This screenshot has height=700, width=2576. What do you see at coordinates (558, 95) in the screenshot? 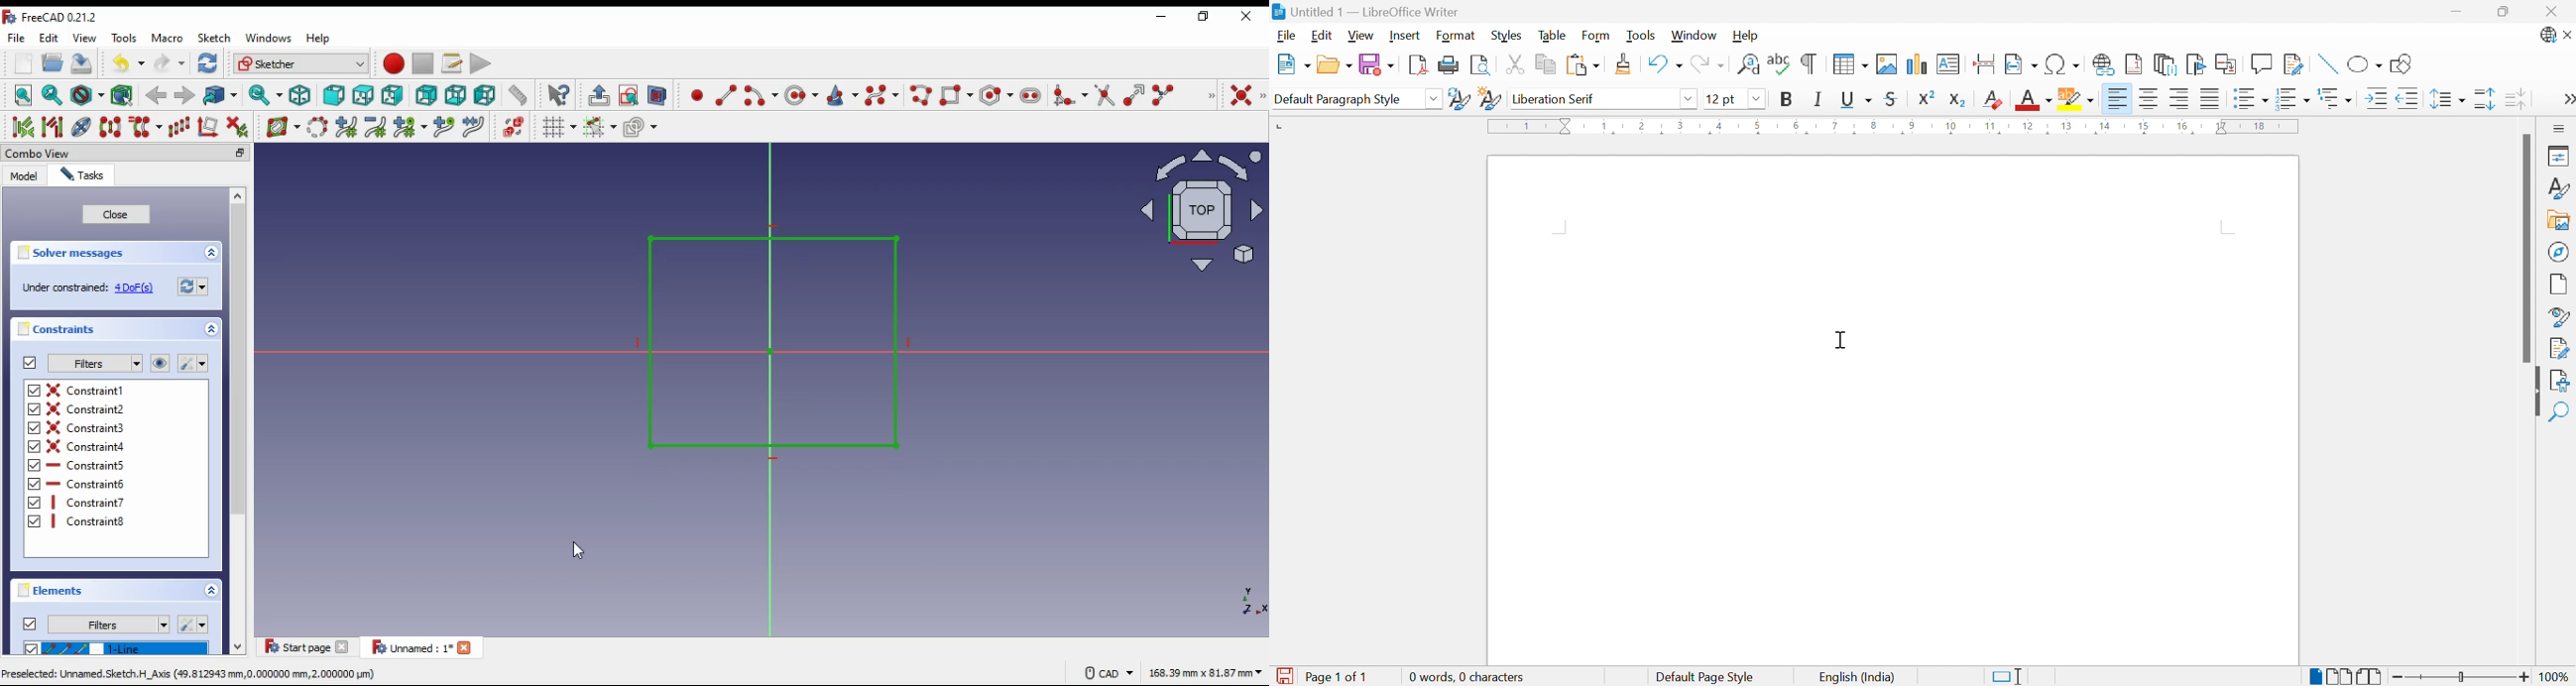
I see `what's this` at bounding box center [558, 95].